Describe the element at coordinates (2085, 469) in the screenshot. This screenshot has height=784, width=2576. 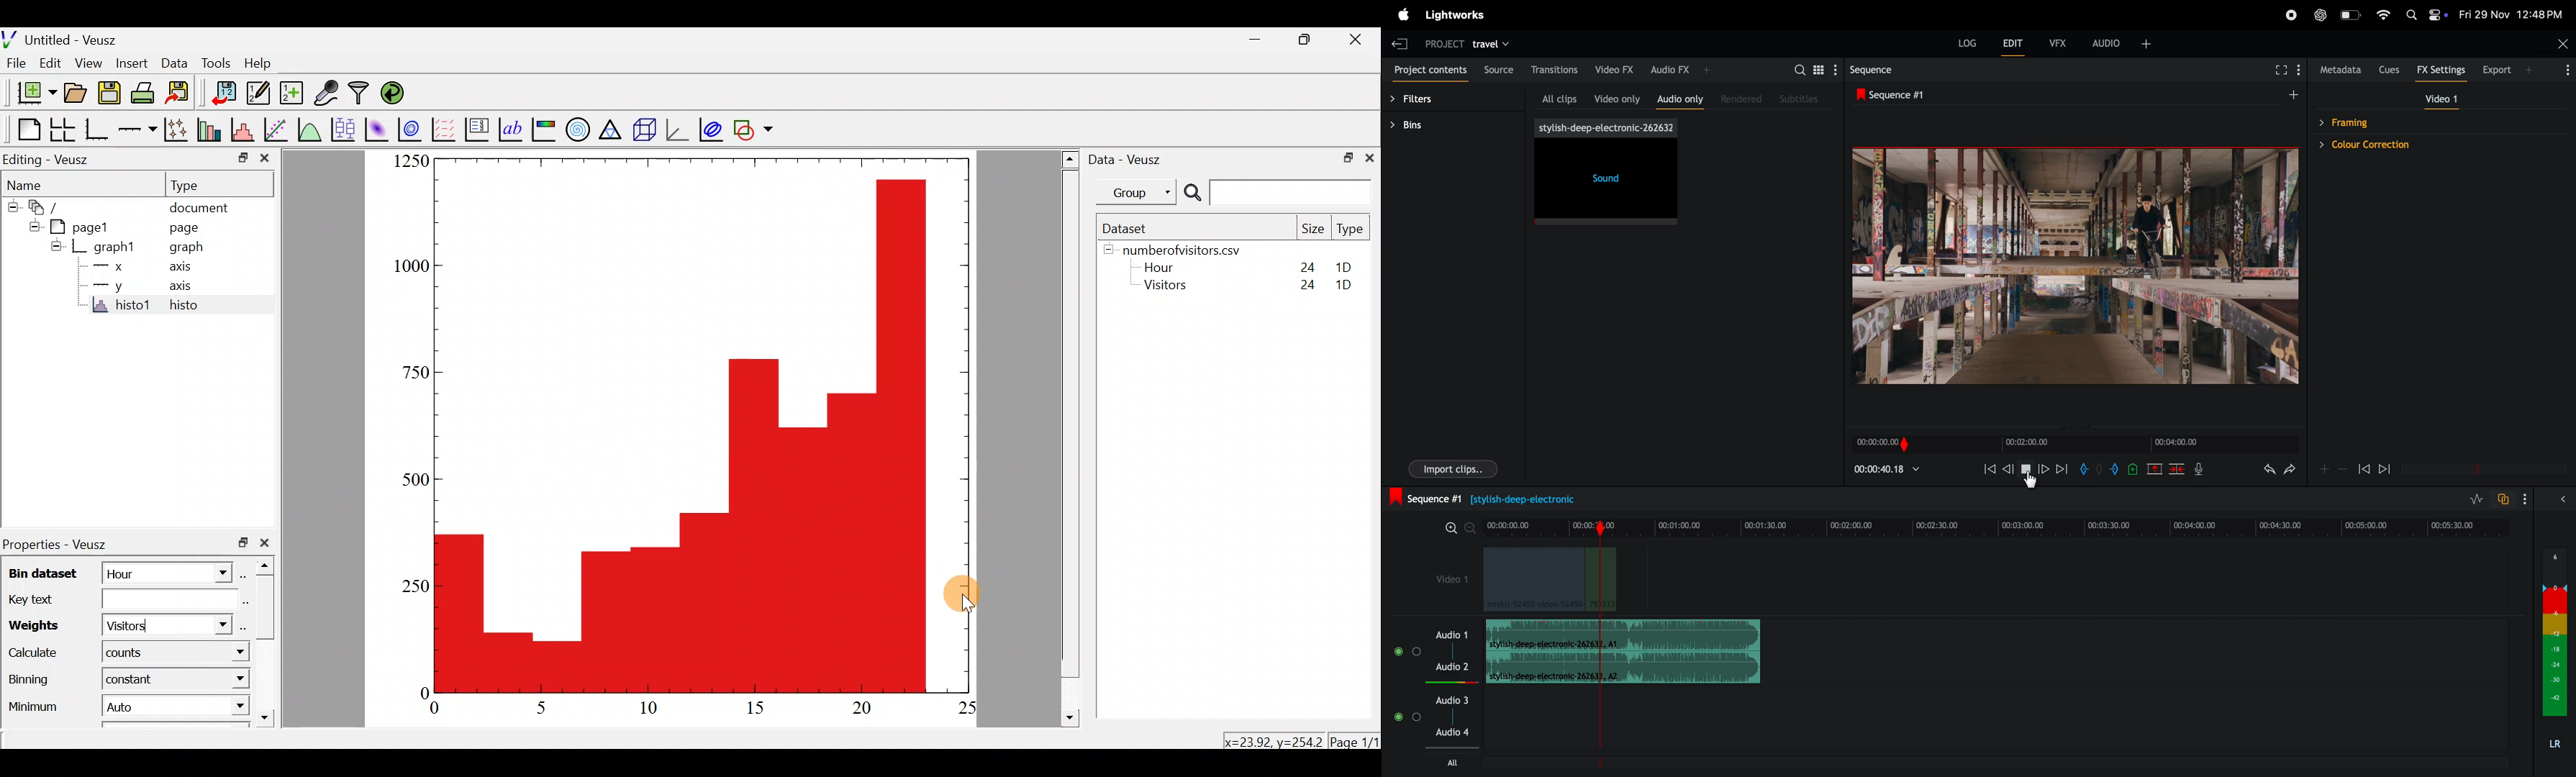
I see `add in mark in current postion` at that location.